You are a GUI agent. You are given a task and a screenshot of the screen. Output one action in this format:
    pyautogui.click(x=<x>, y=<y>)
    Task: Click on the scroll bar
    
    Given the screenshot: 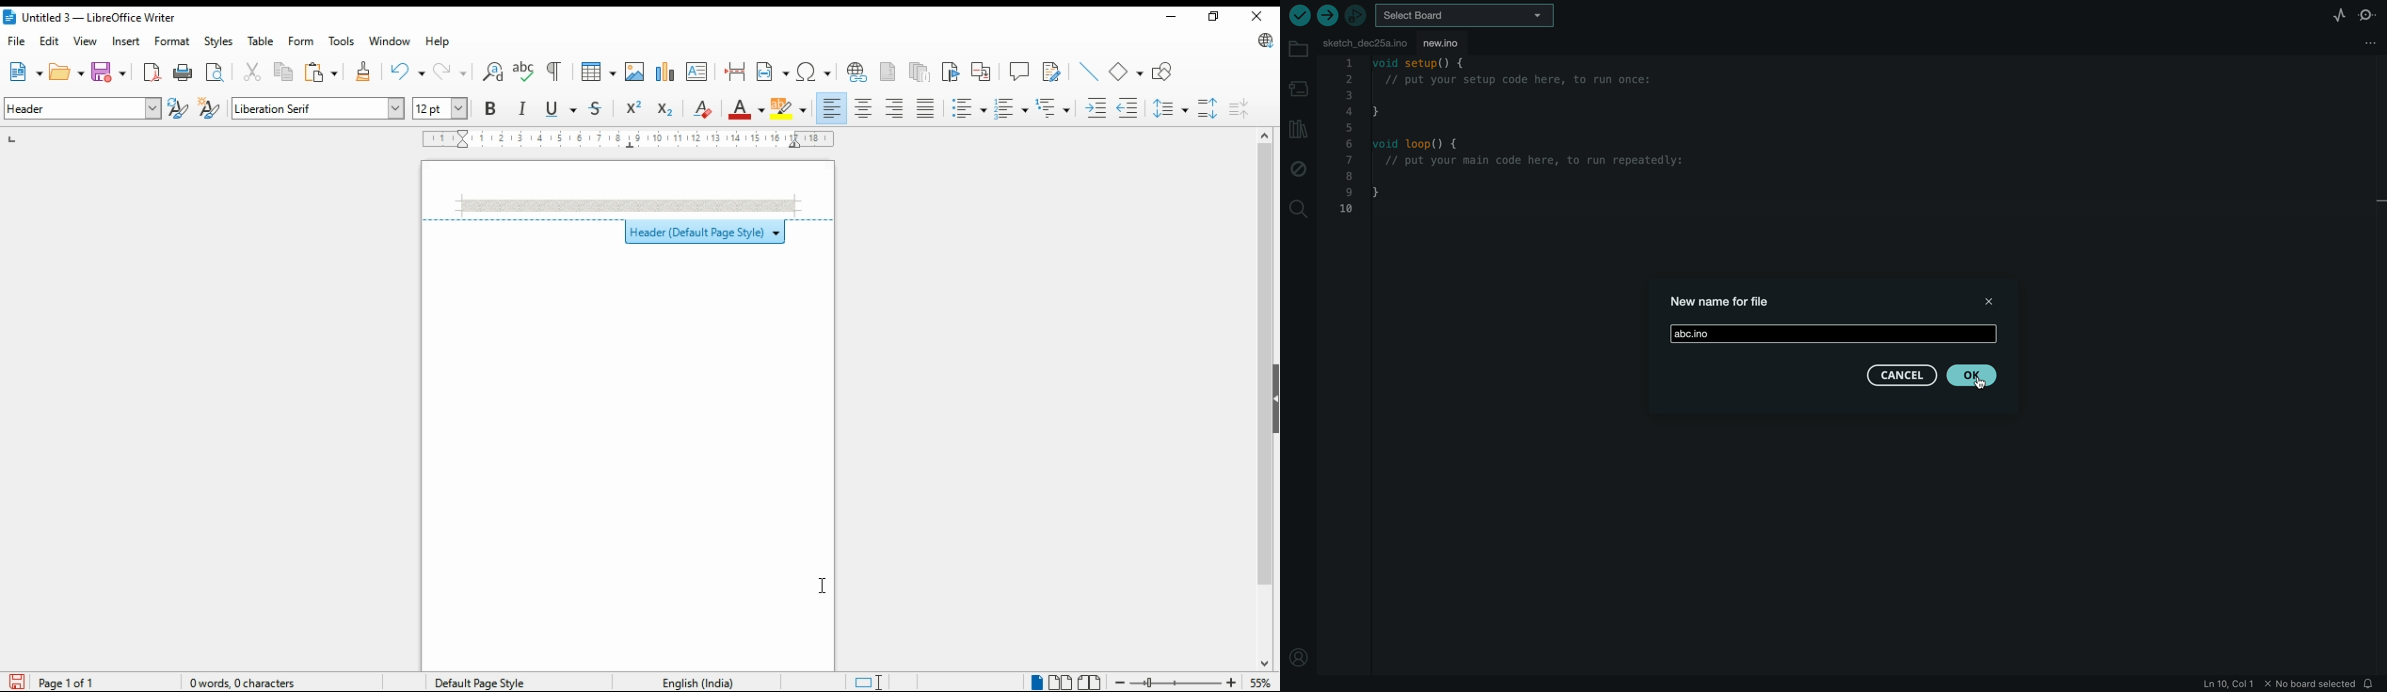 What is the action you would take?
    pyautogui.click(x=1264, y=399)
    